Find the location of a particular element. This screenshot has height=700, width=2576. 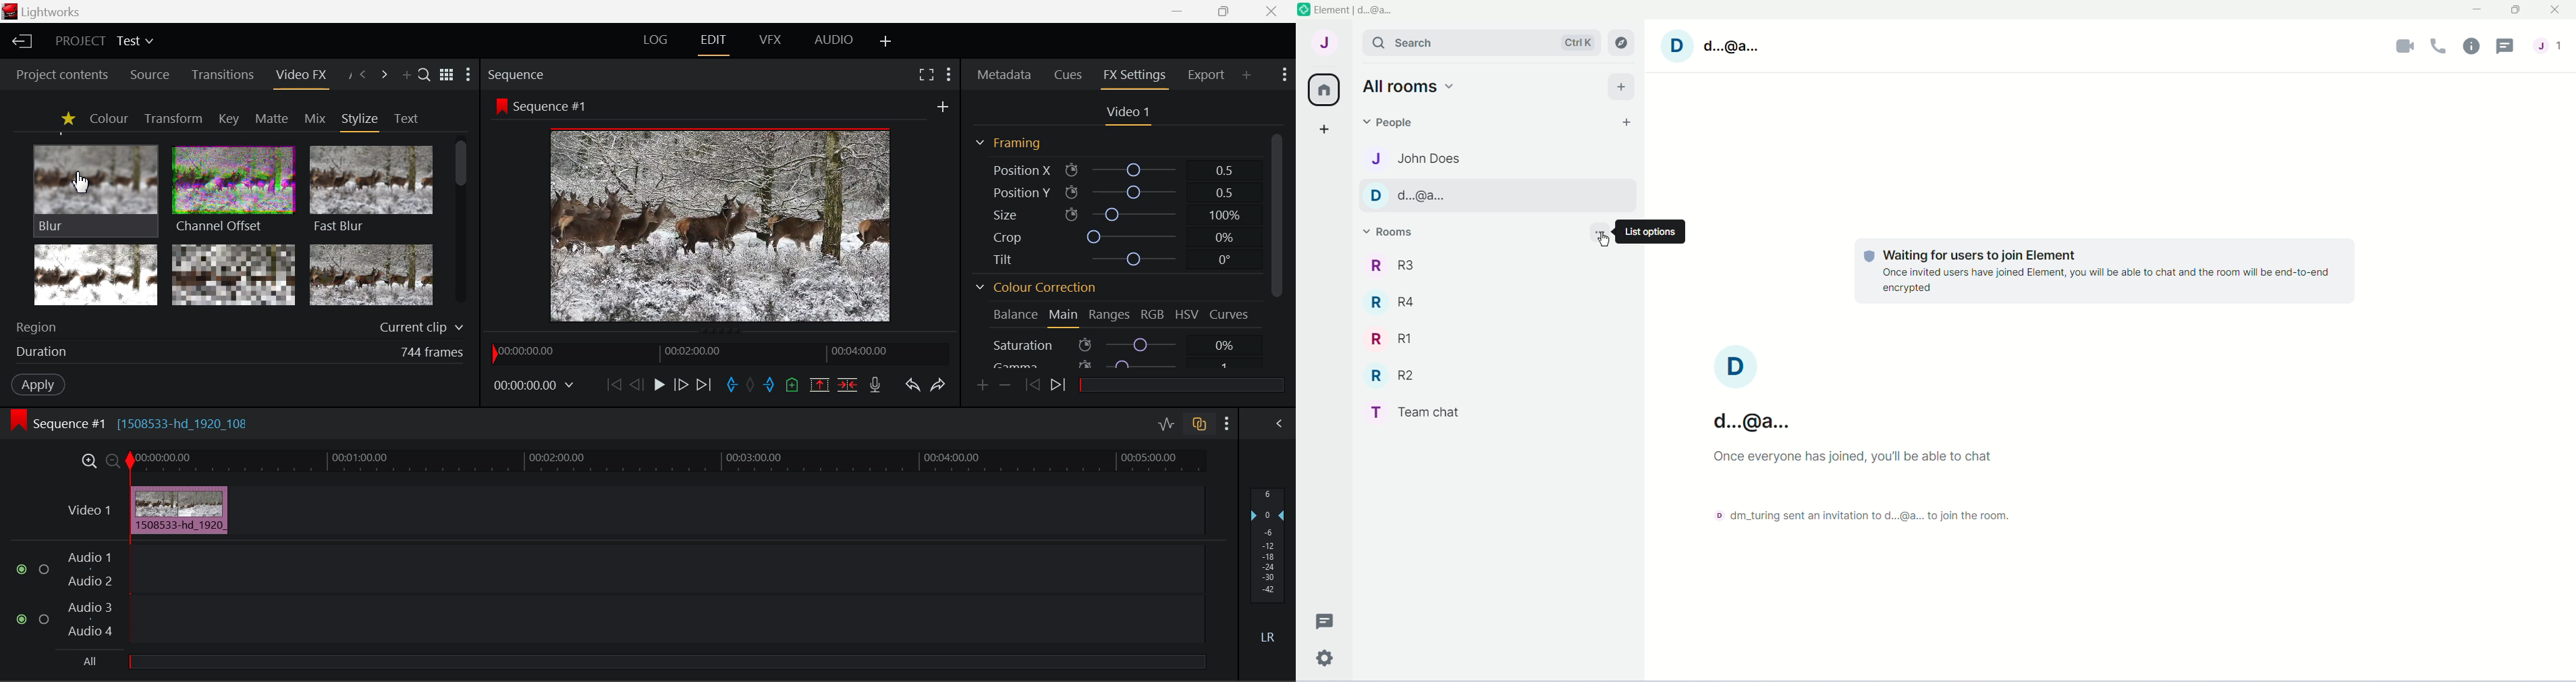

Matte is located at coordinates (272, 118).